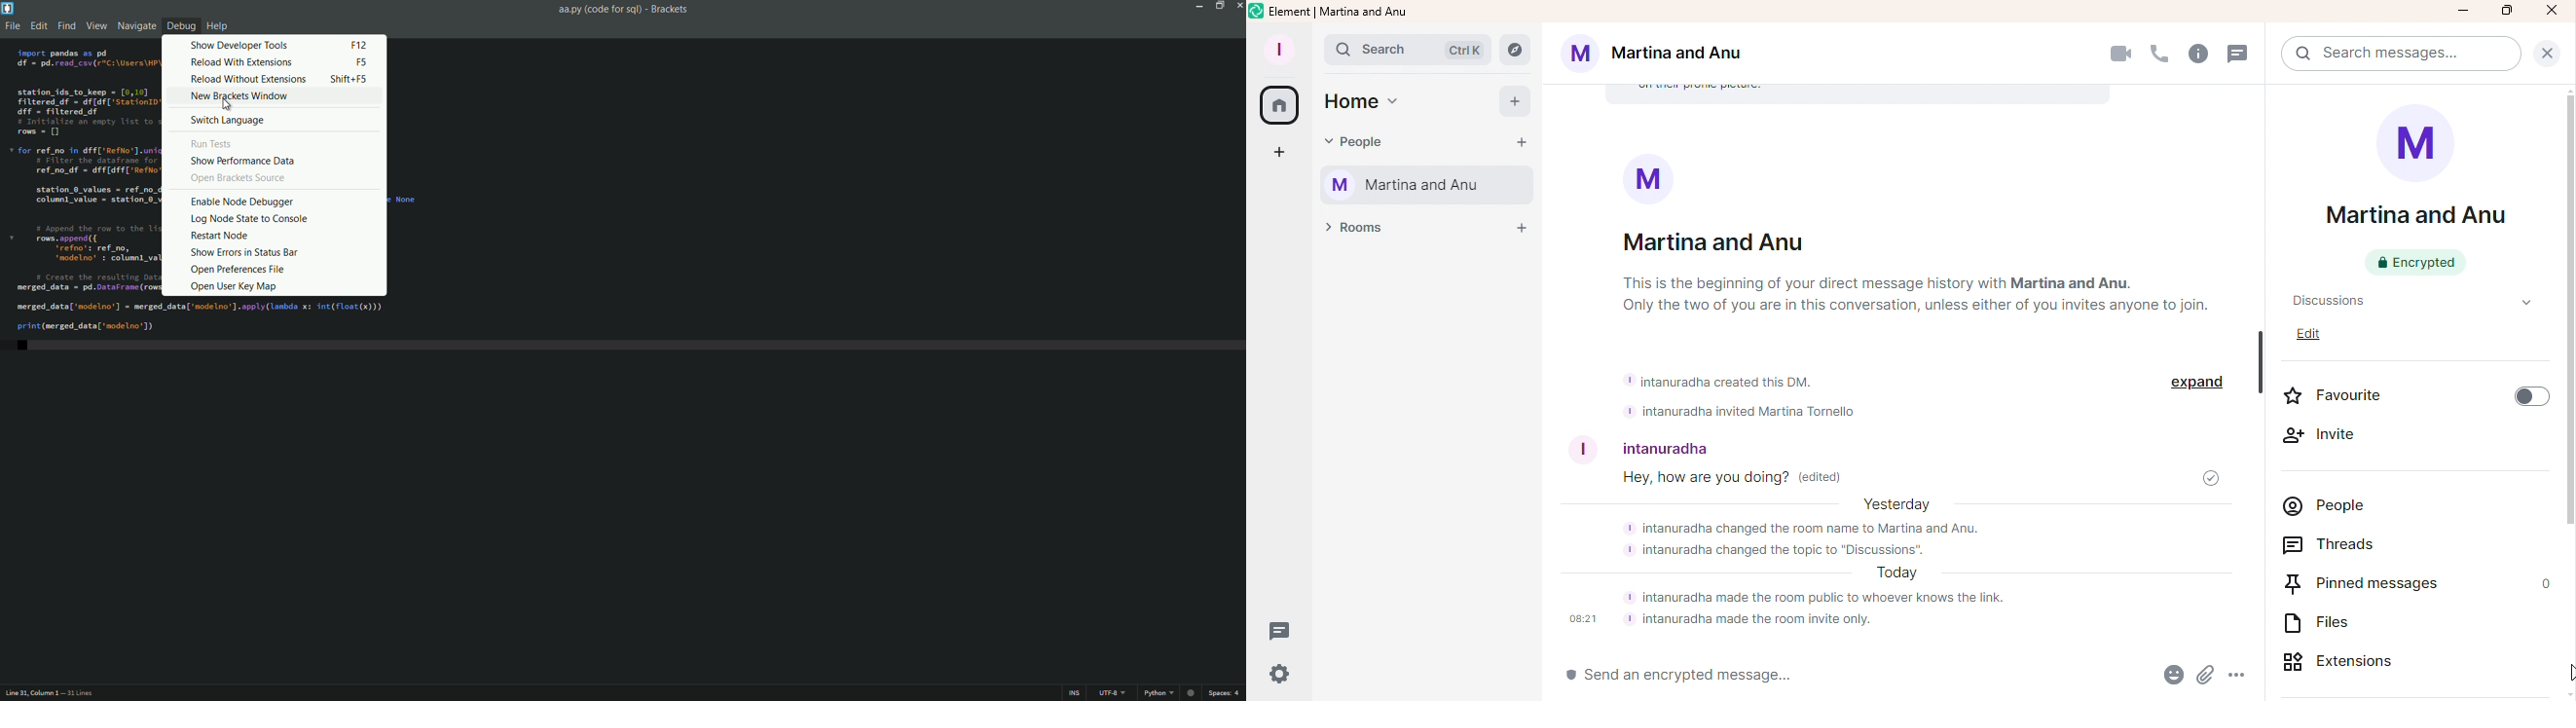 The image size is (2576, 728). I want to click on Martina and Anu, so click(1669, 54).